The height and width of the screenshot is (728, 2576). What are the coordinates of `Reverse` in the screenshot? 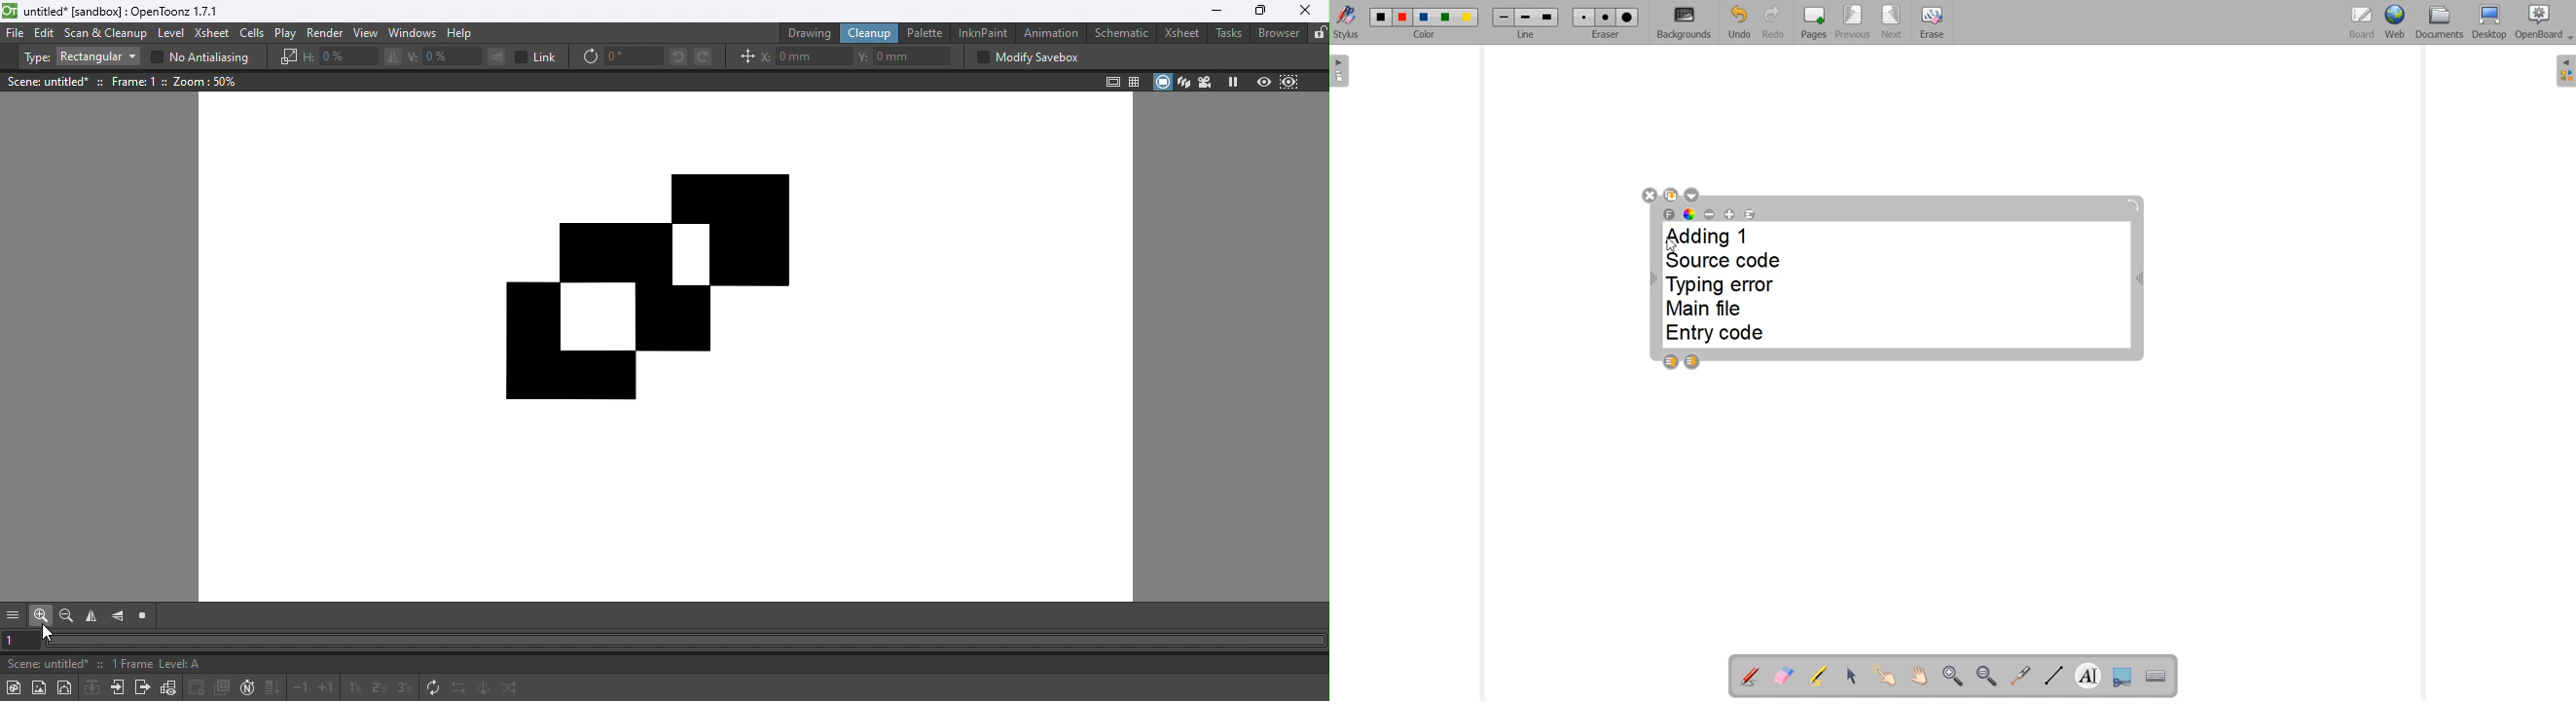 It's located at (458, 689).